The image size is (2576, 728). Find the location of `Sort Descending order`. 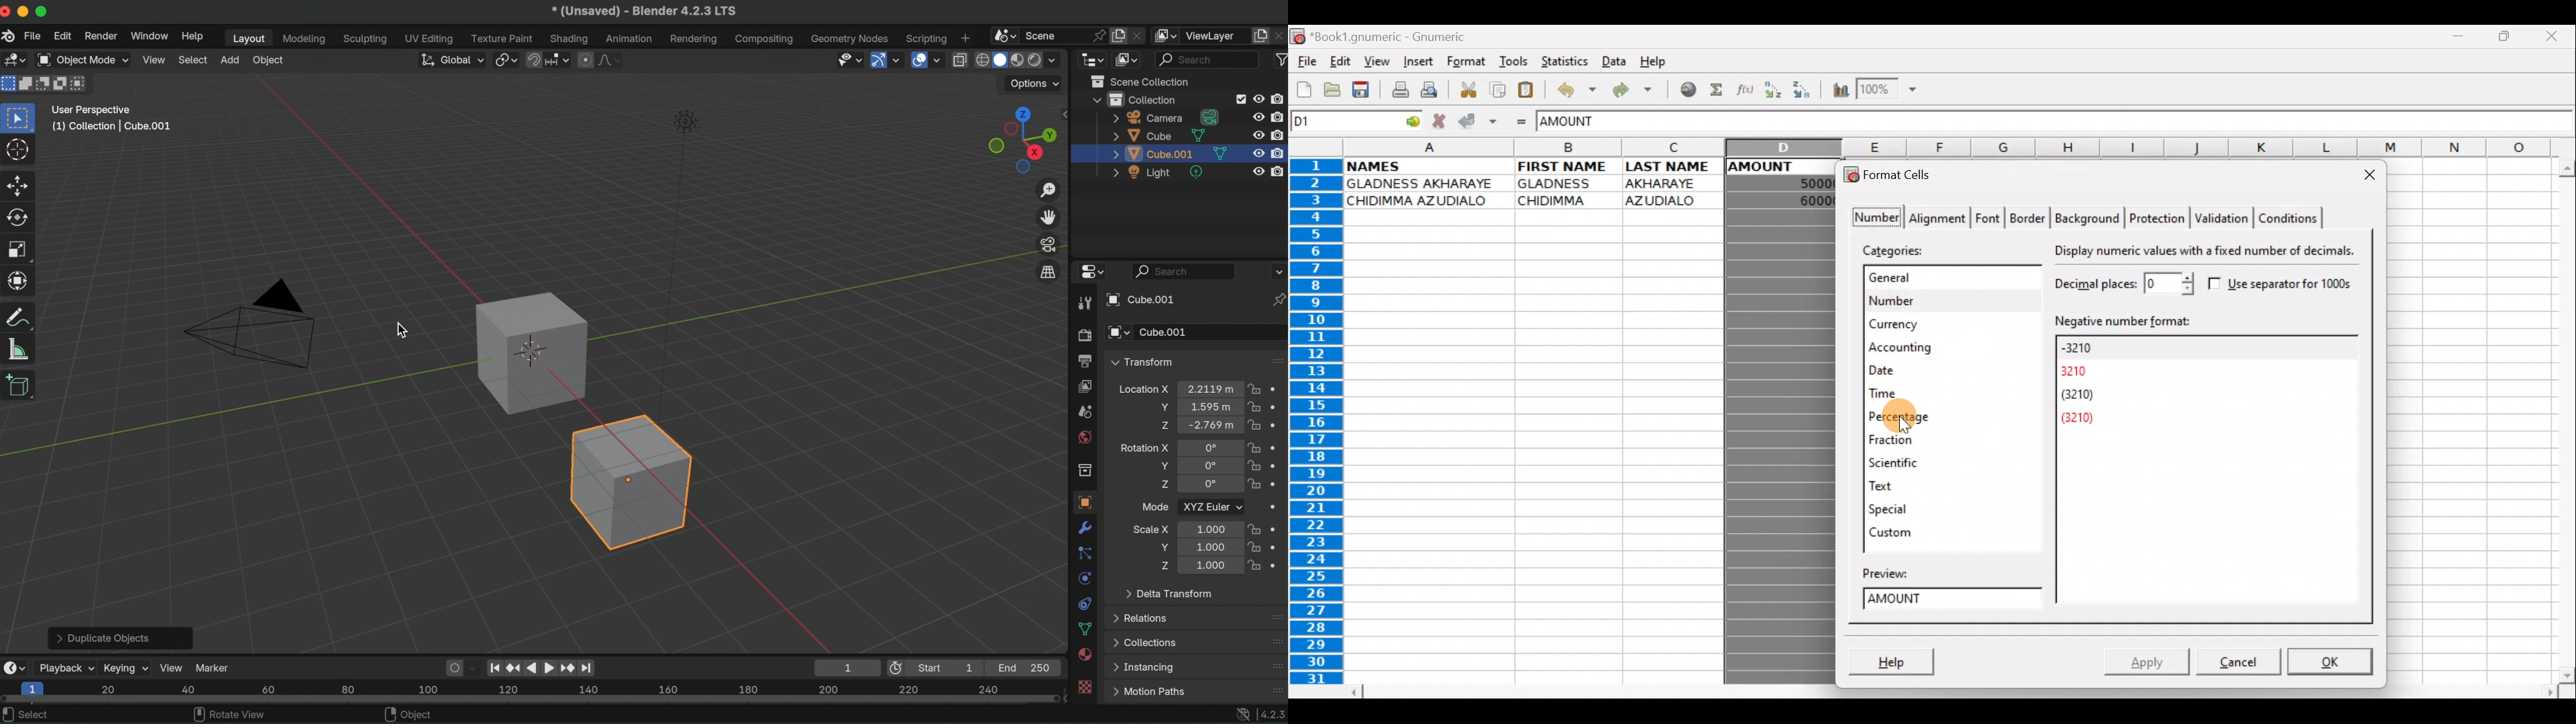

Sort Descending order is located at coordinates (1803, 90).